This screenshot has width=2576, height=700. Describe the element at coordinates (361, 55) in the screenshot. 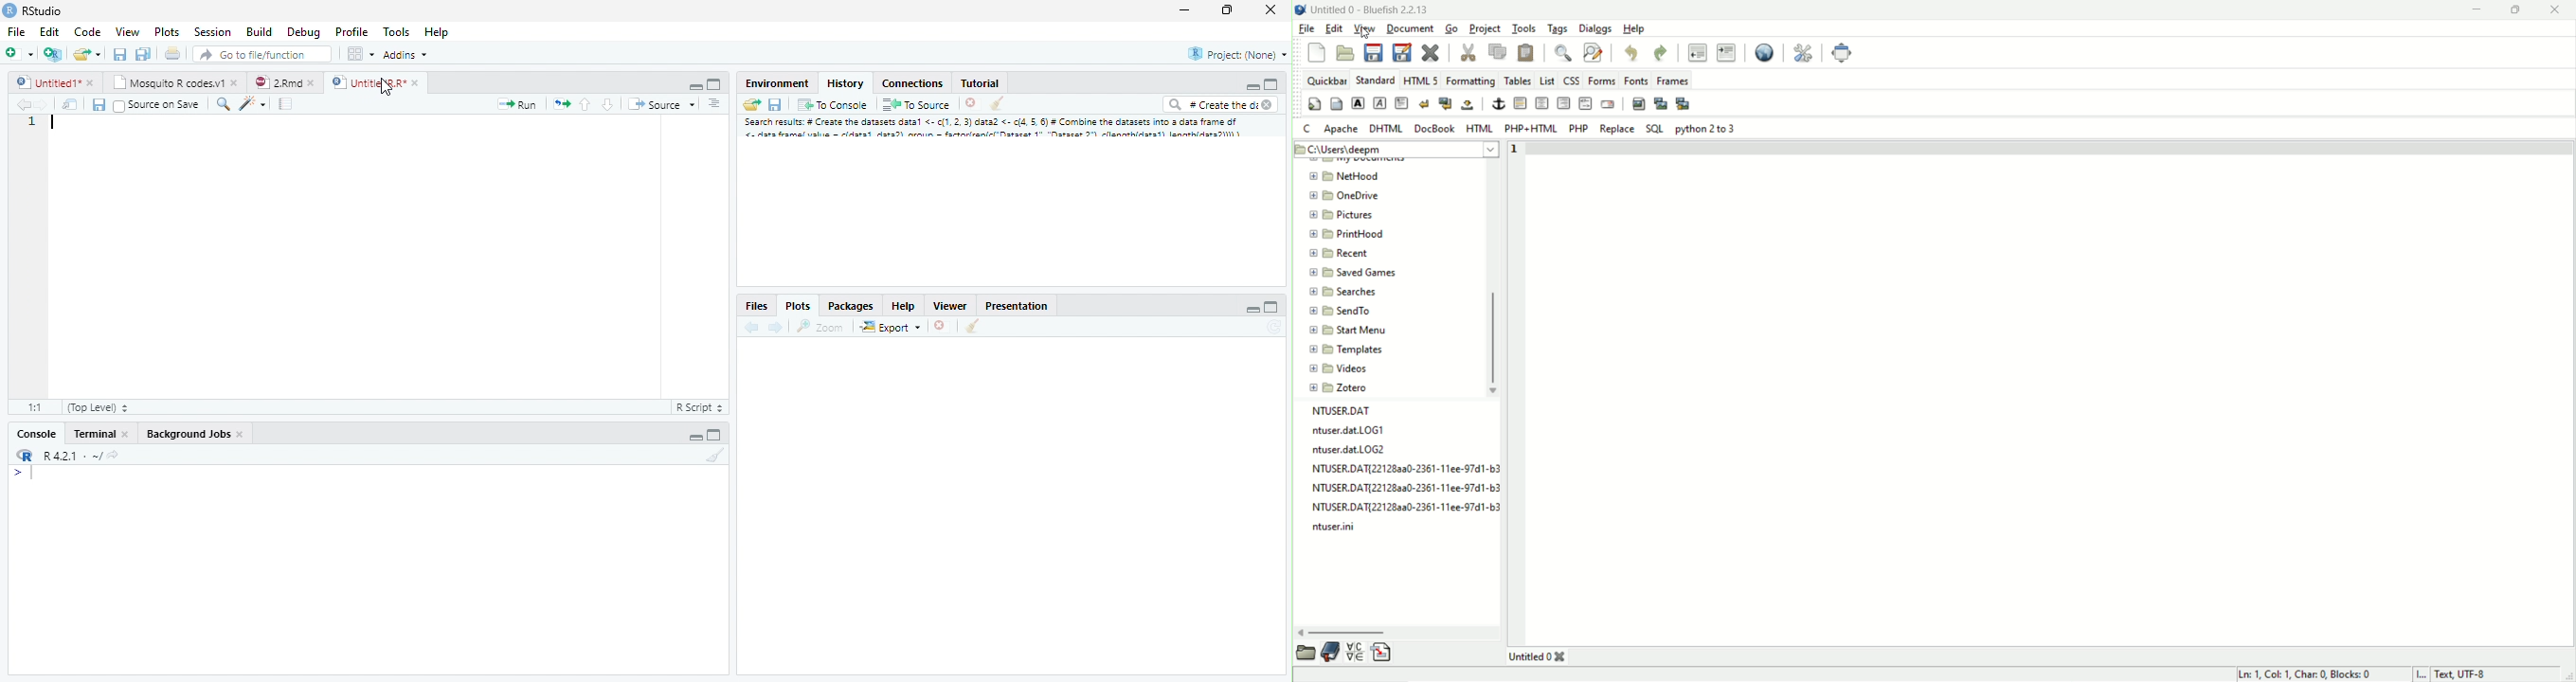

I see `Workspace pane` at that location.